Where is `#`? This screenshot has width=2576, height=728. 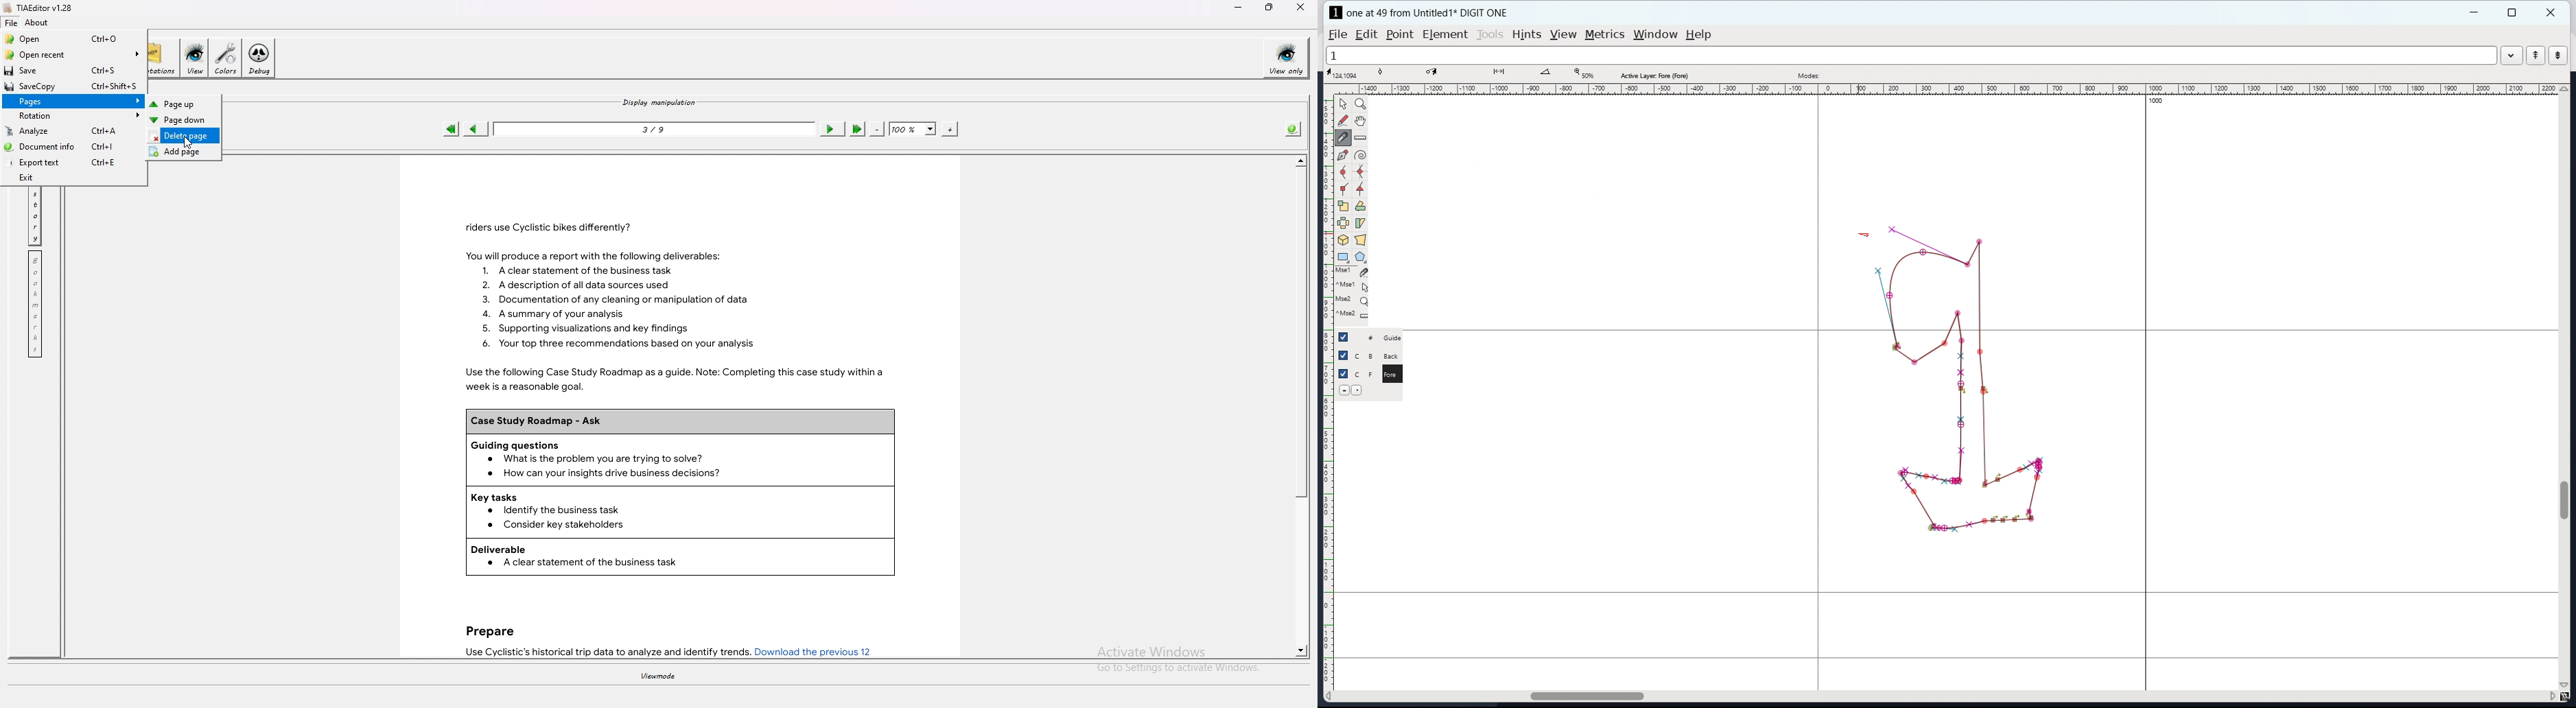
# is located at coordinates (1365, 338).